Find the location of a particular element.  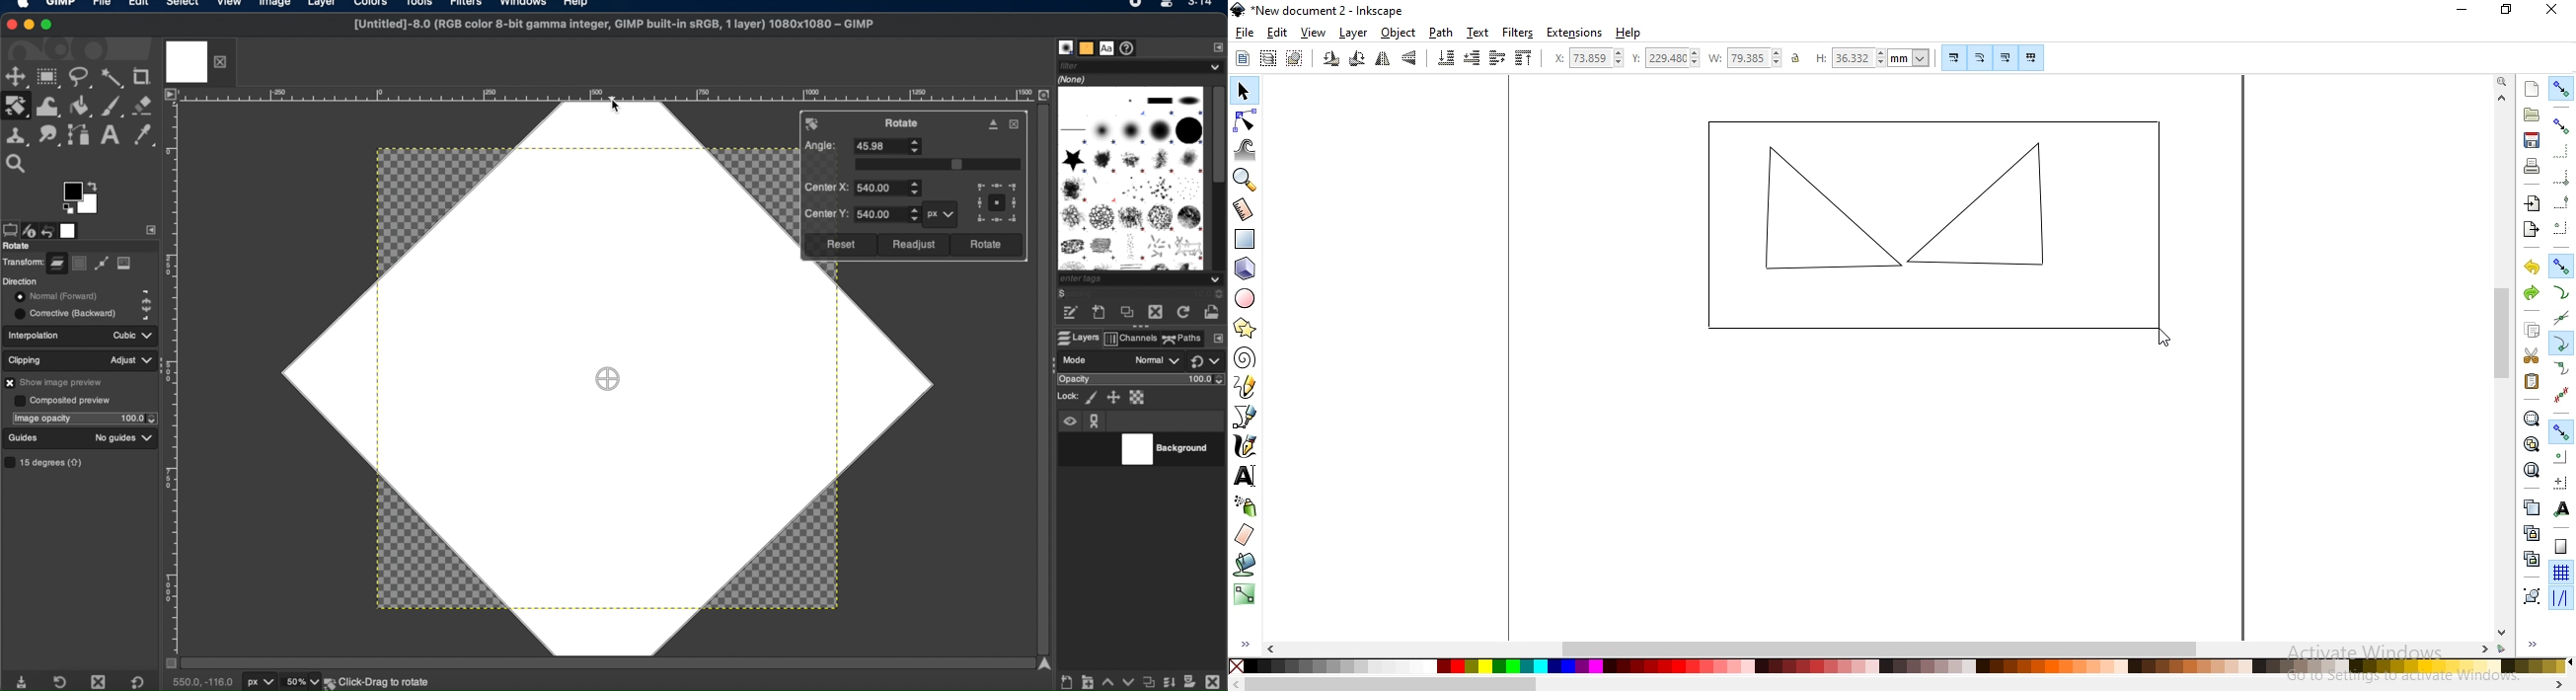

crop tool is located at coordinates (145, 76).